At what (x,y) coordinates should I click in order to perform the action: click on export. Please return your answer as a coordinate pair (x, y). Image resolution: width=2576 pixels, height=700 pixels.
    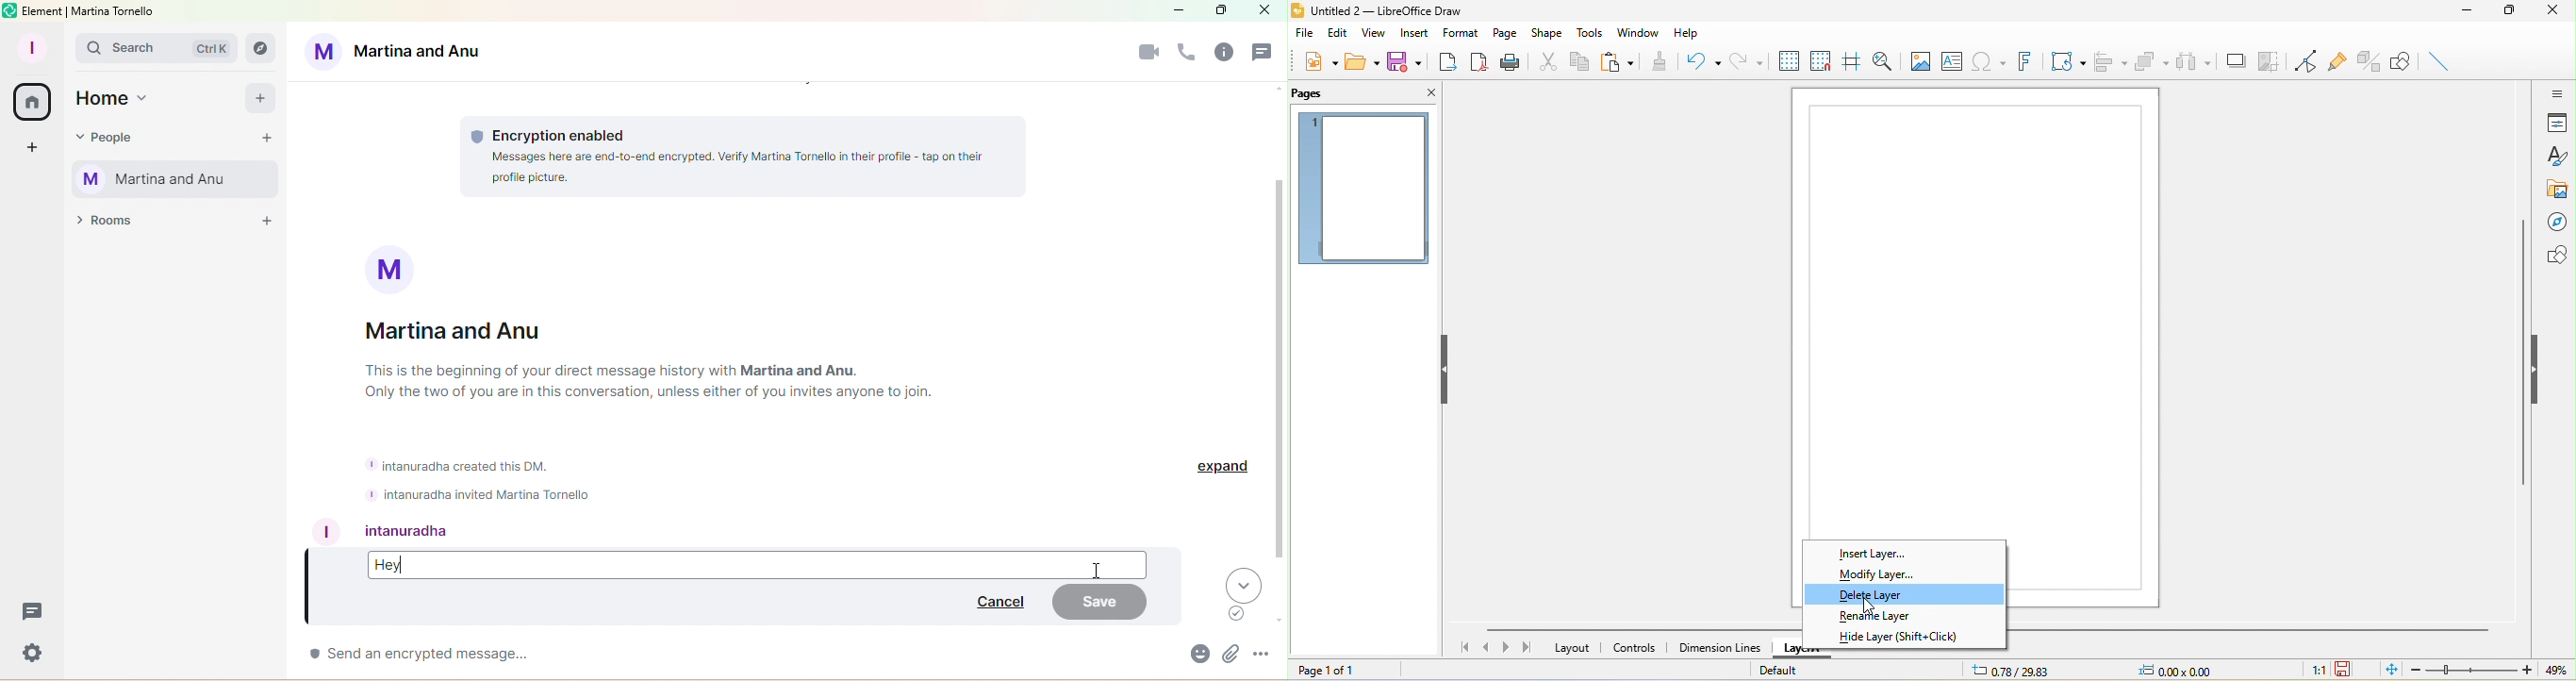
    Looking at the image, I should click on (1444, 61).